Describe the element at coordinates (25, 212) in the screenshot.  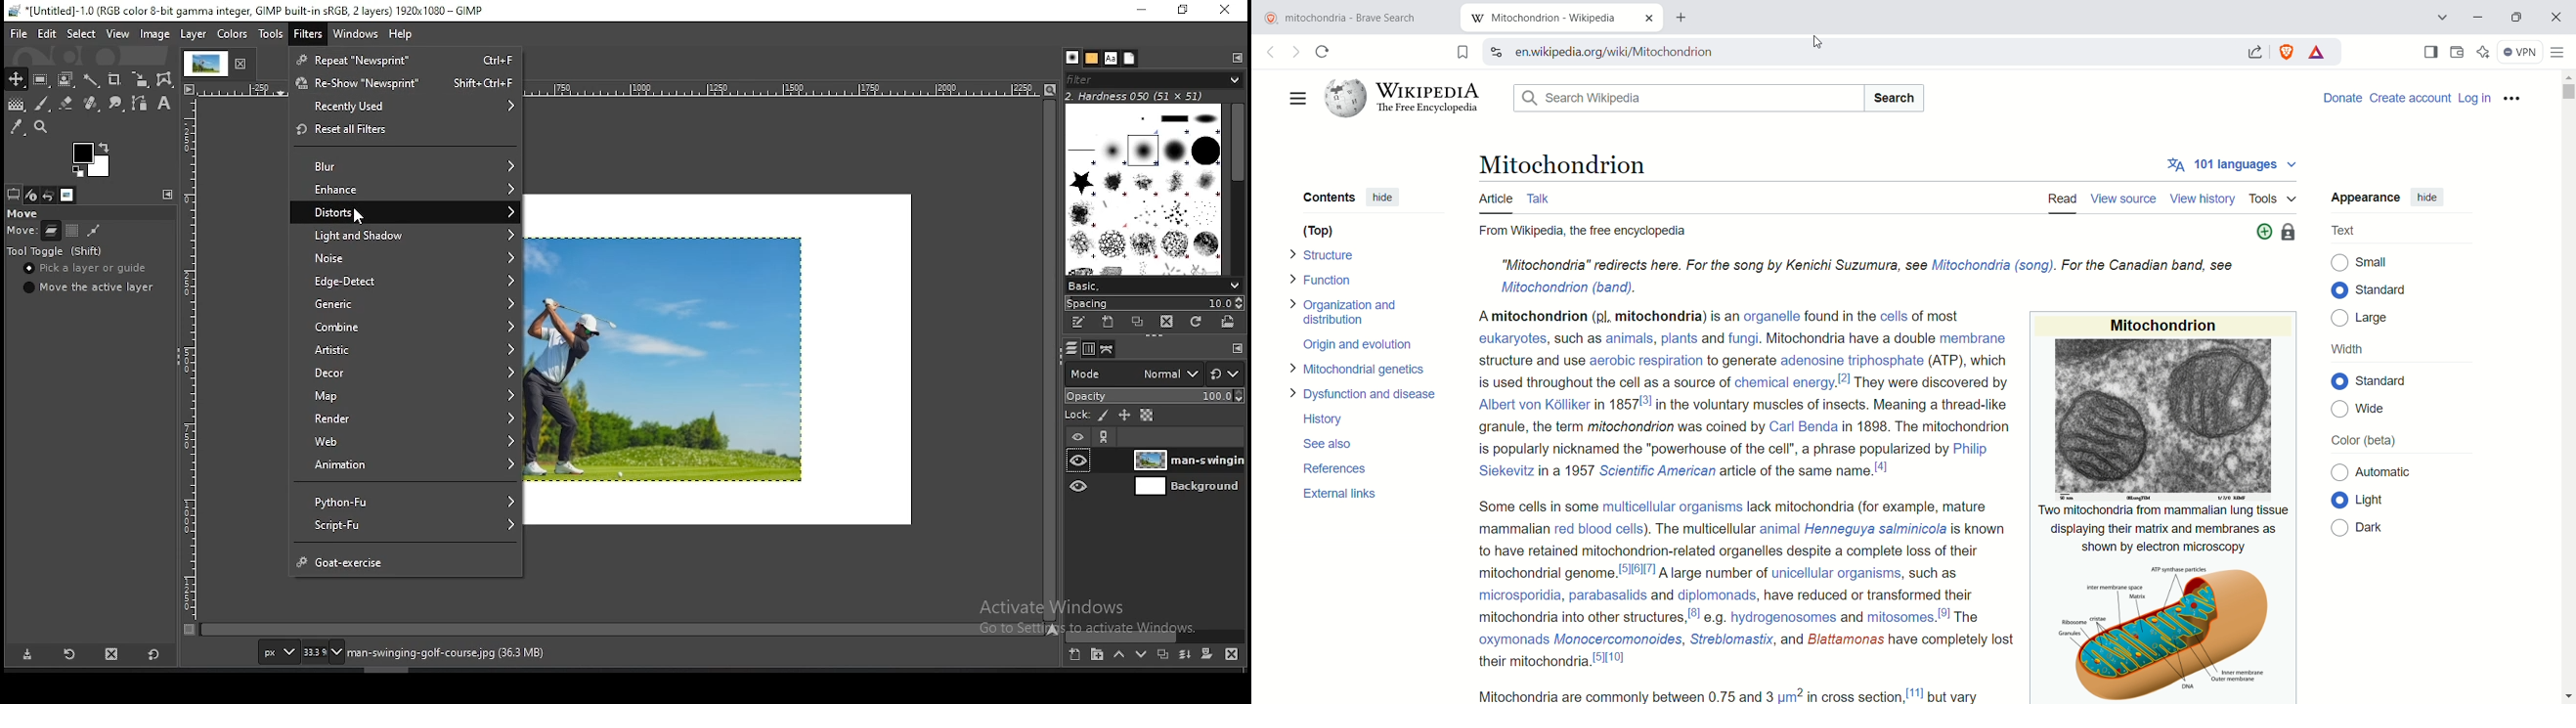
I see `move` at that location.